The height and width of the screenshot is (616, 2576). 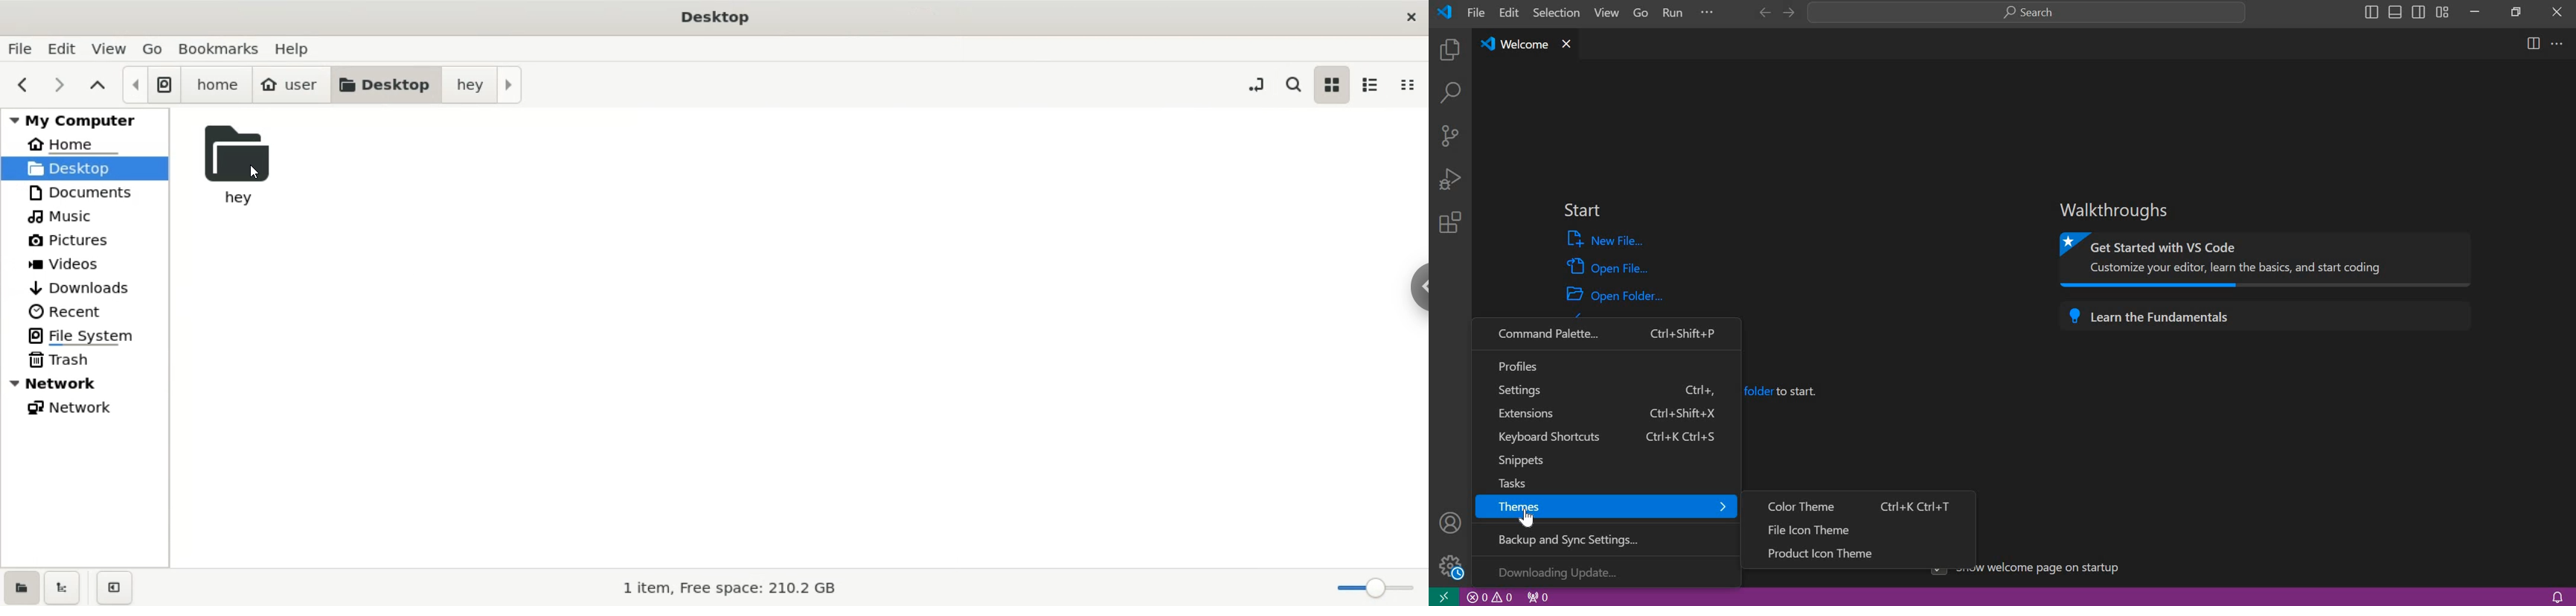 I want to click on go, so click(x=154, y=47).